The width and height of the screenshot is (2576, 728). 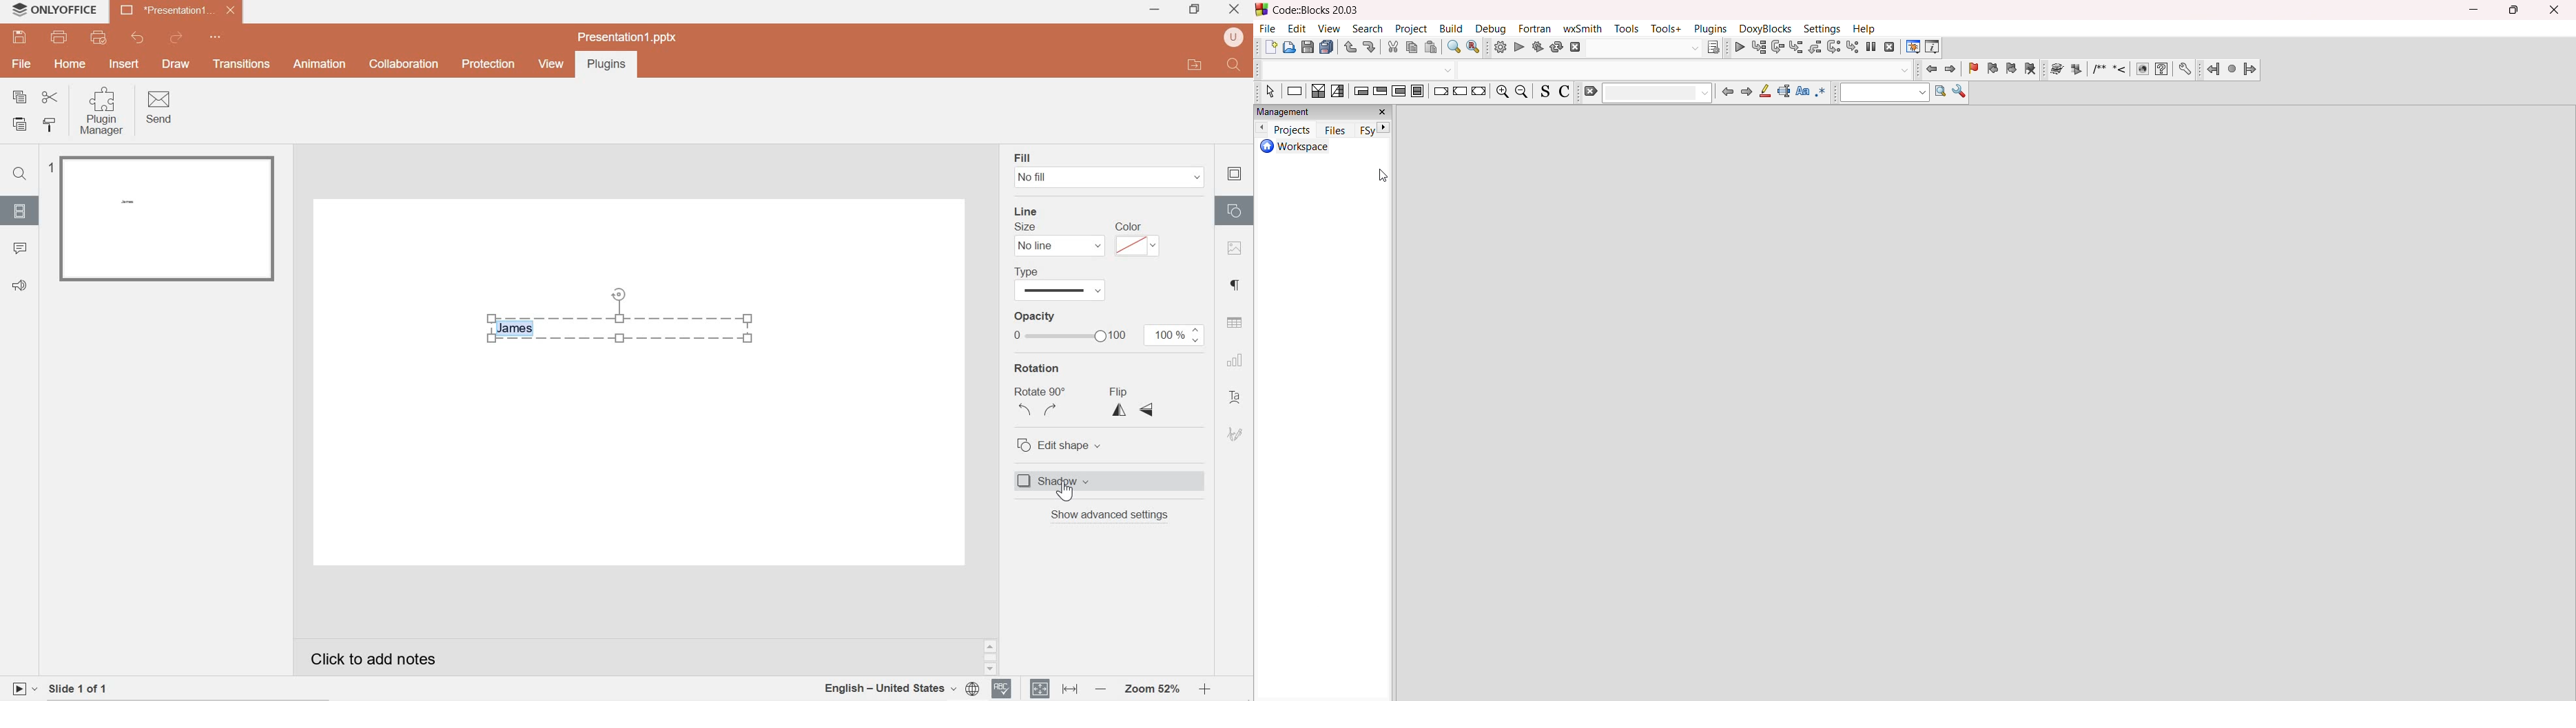 I want to click on break debugger, so click(x=1871, y=47).